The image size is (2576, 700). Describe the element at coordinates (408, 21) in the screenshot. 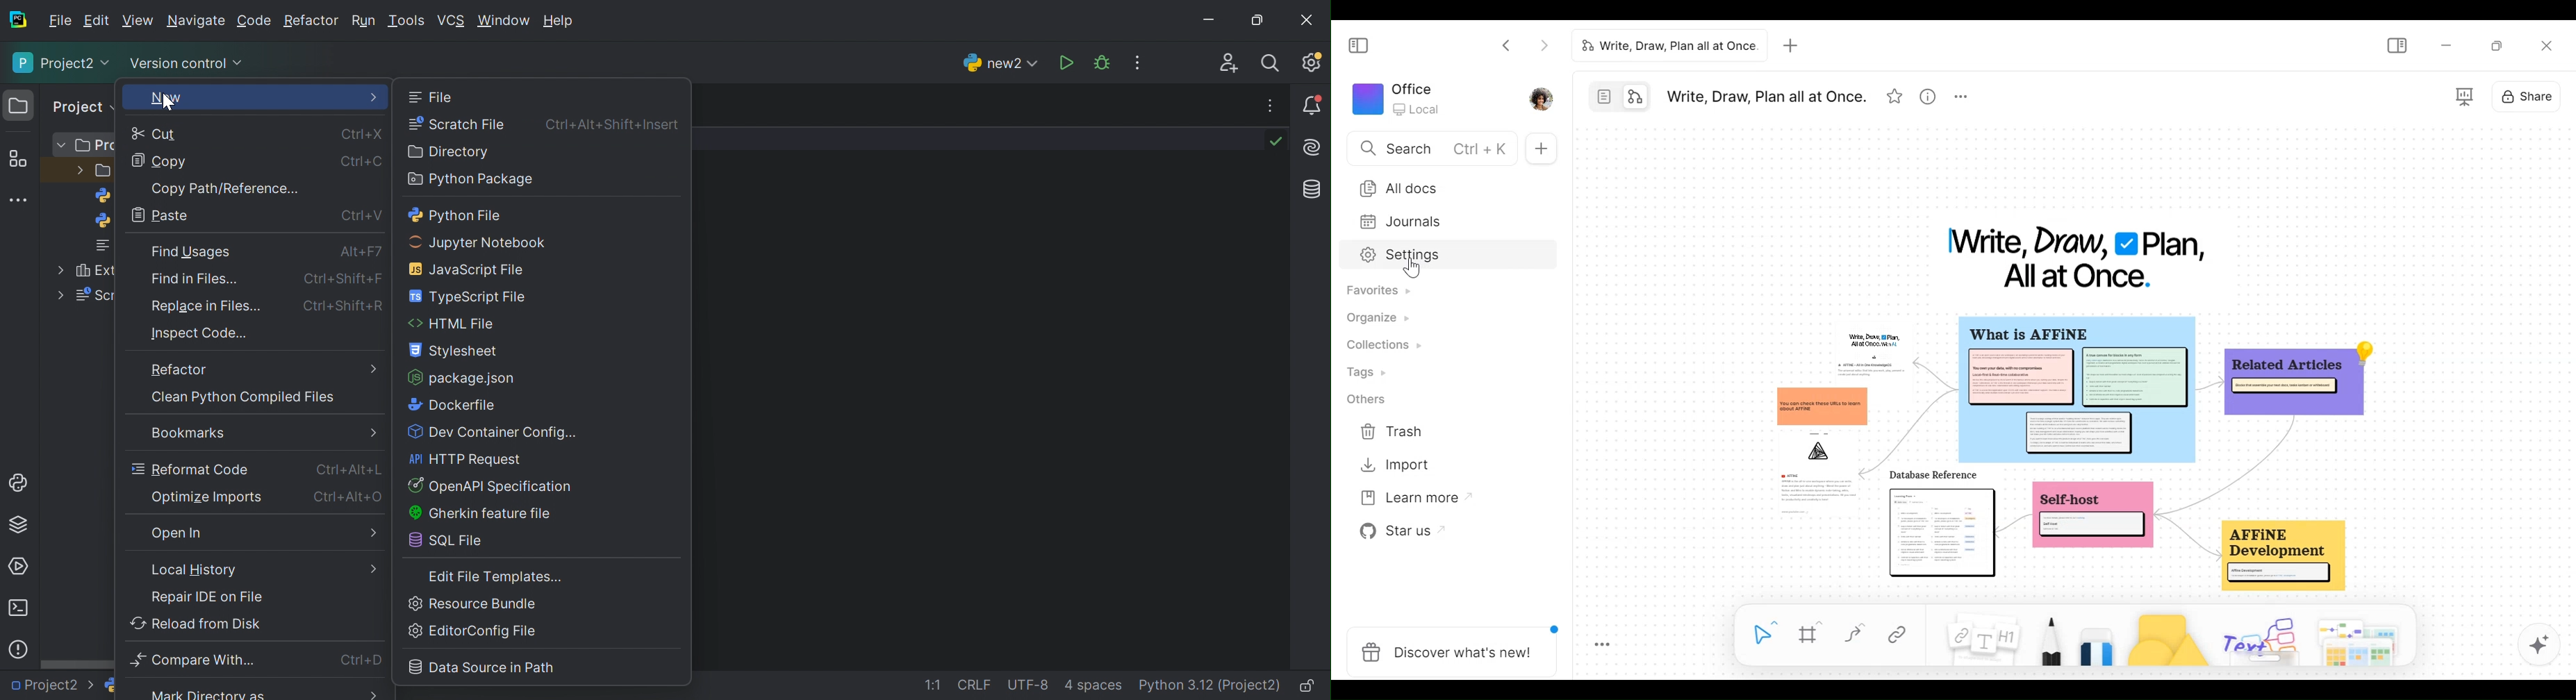

I see `Tools` at that location.